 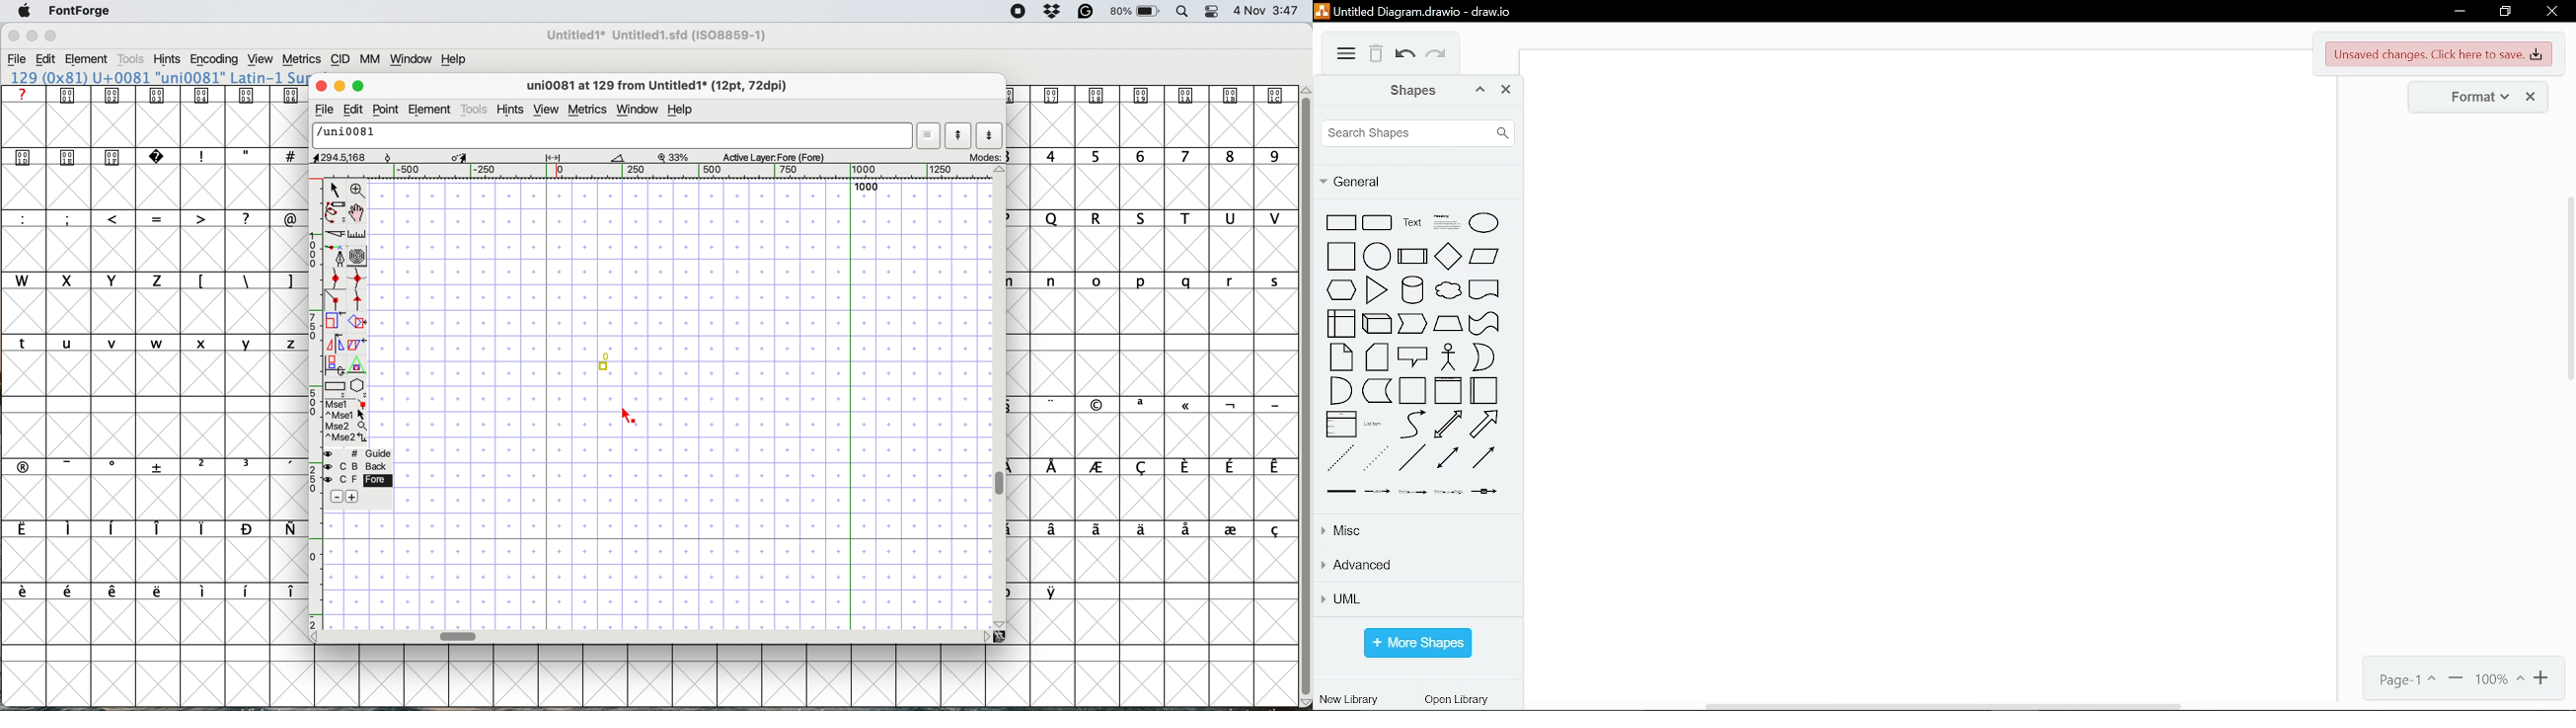 What do you see at coordinates (1085, 11) in the screenshot?
I see `Grammarly Icon` at bounding box center [1085, 11].